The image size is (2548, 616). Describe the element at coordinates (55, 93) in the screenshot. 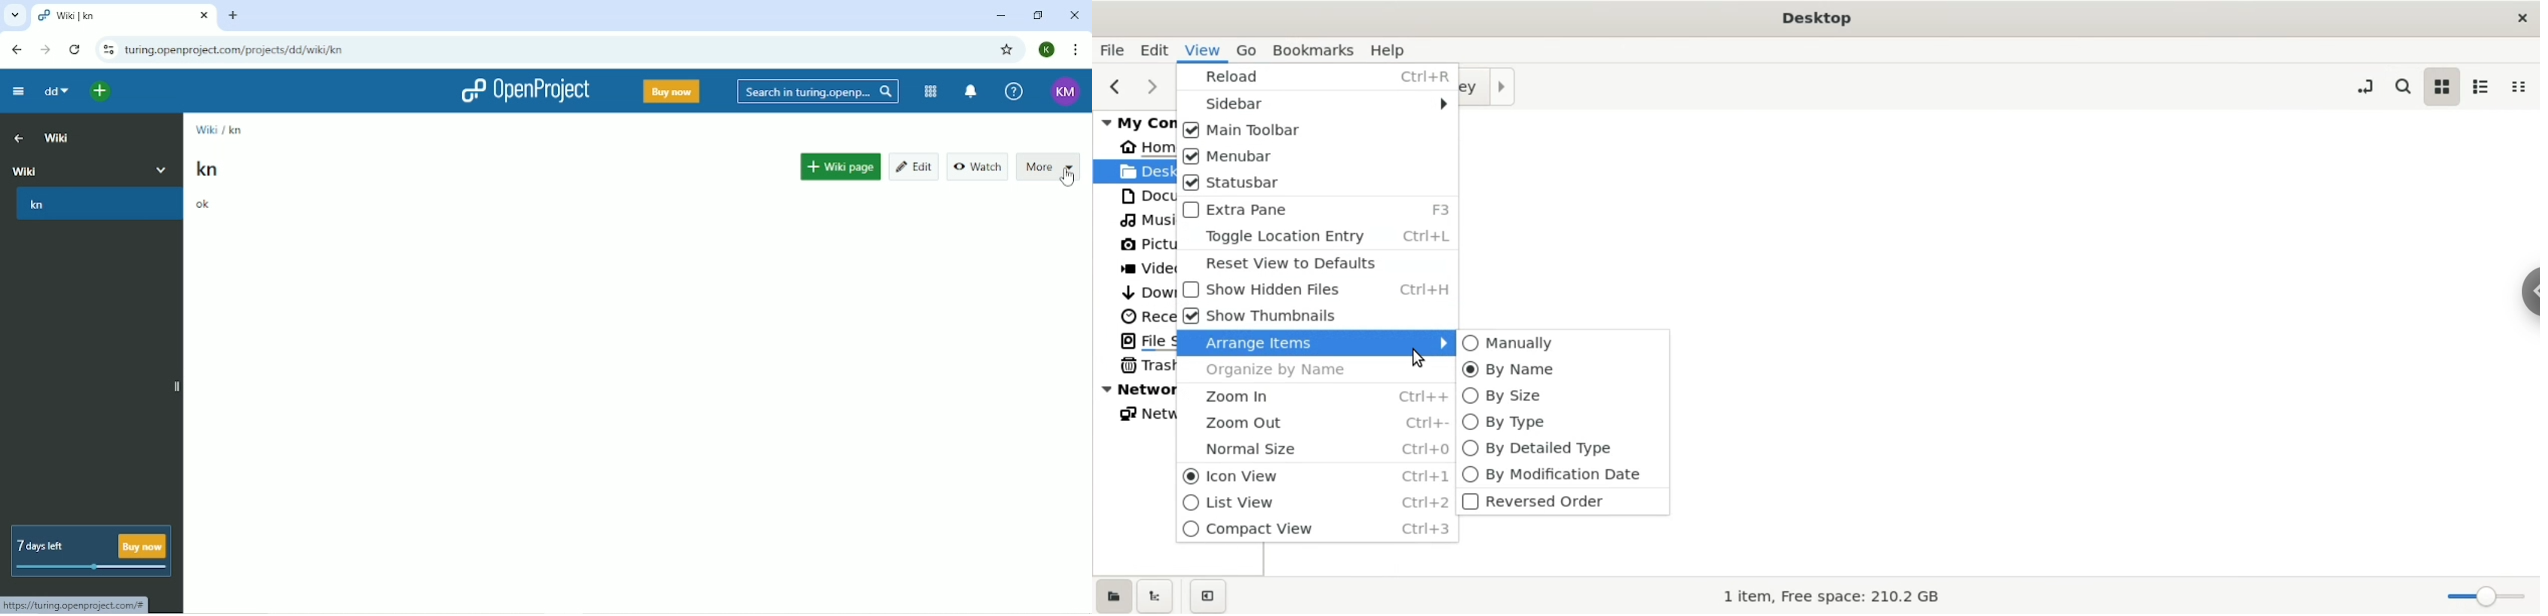

I see `dd` at that location.